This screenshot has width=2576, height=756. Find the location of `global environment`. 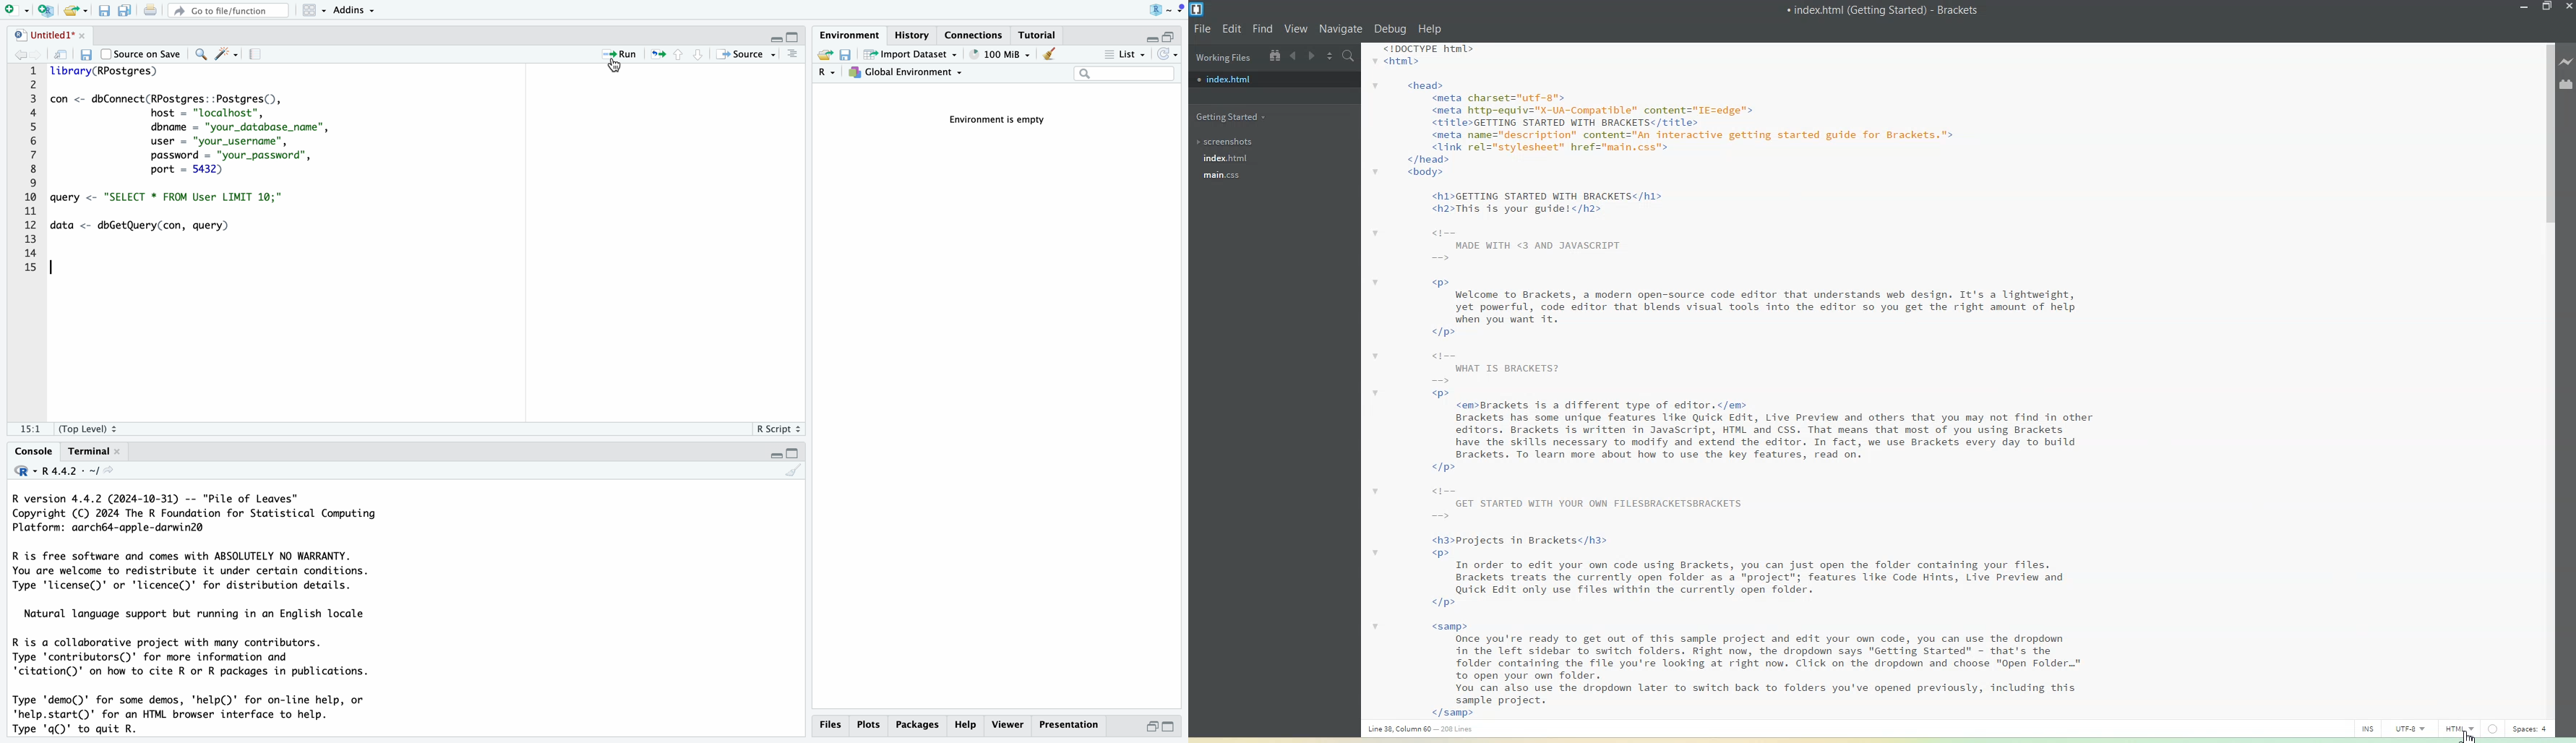

global environment is located at coordinates (908, 74).